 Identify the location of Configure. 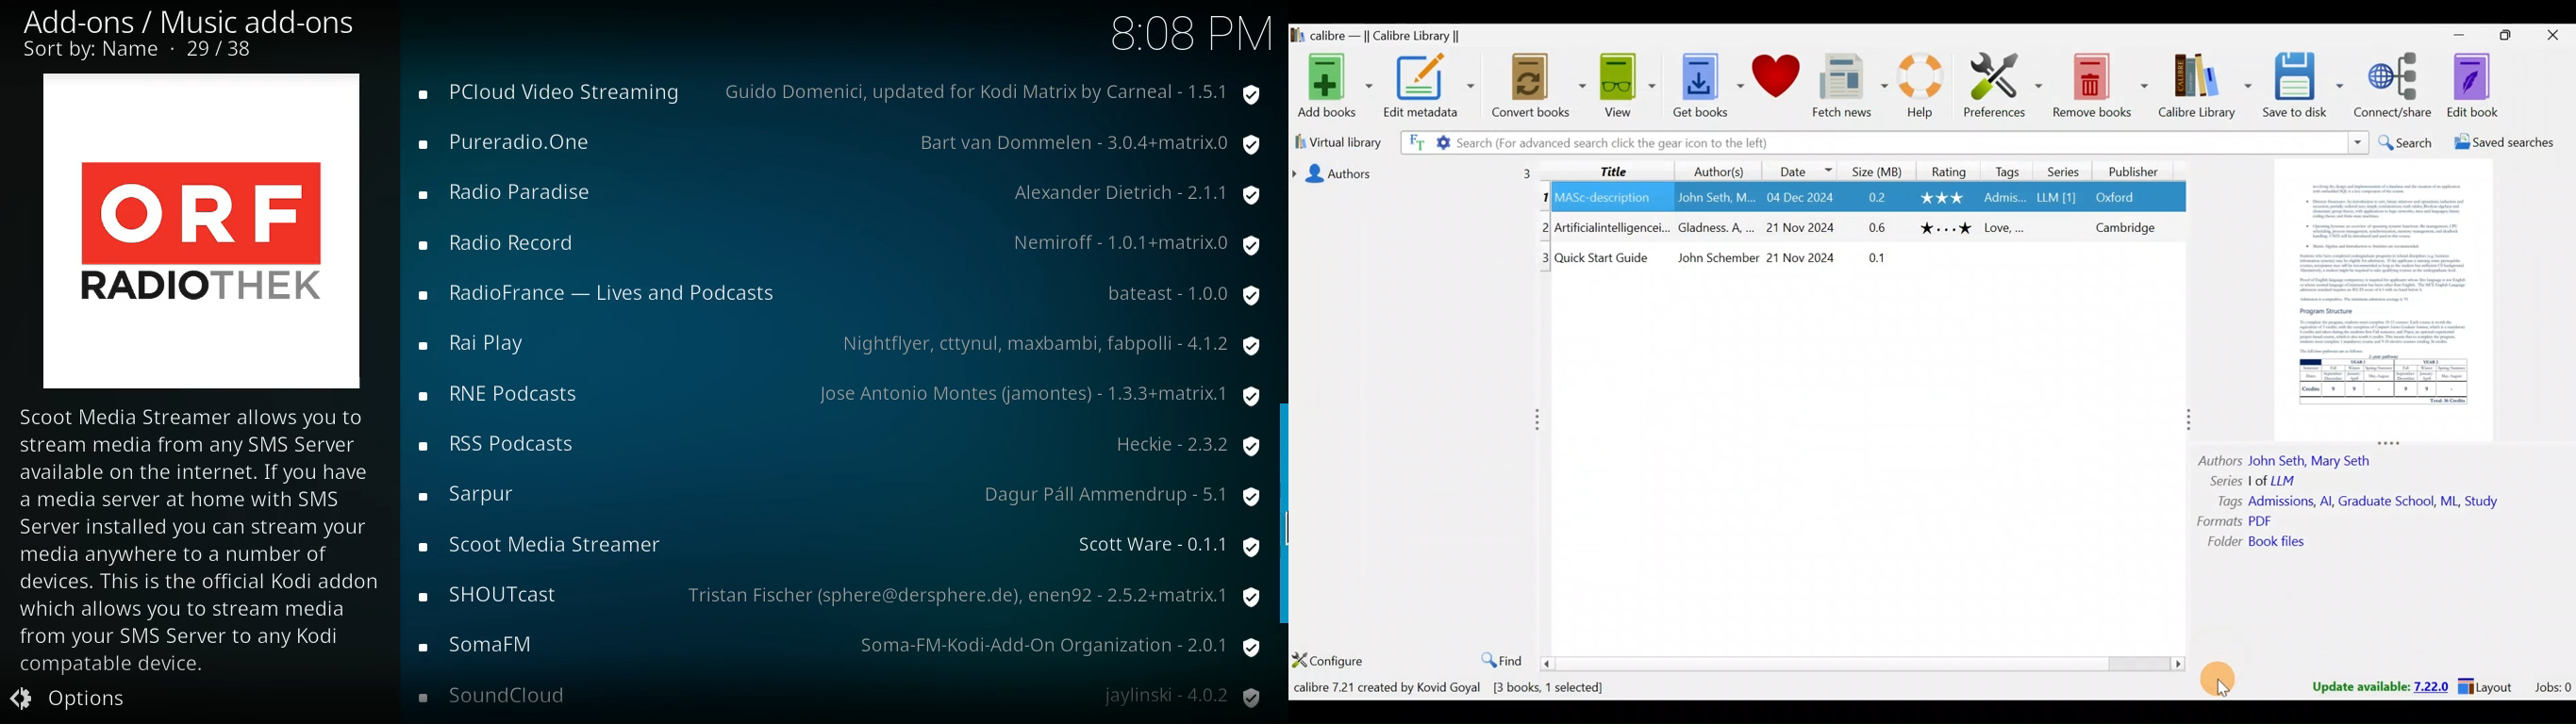
(1336, 659).